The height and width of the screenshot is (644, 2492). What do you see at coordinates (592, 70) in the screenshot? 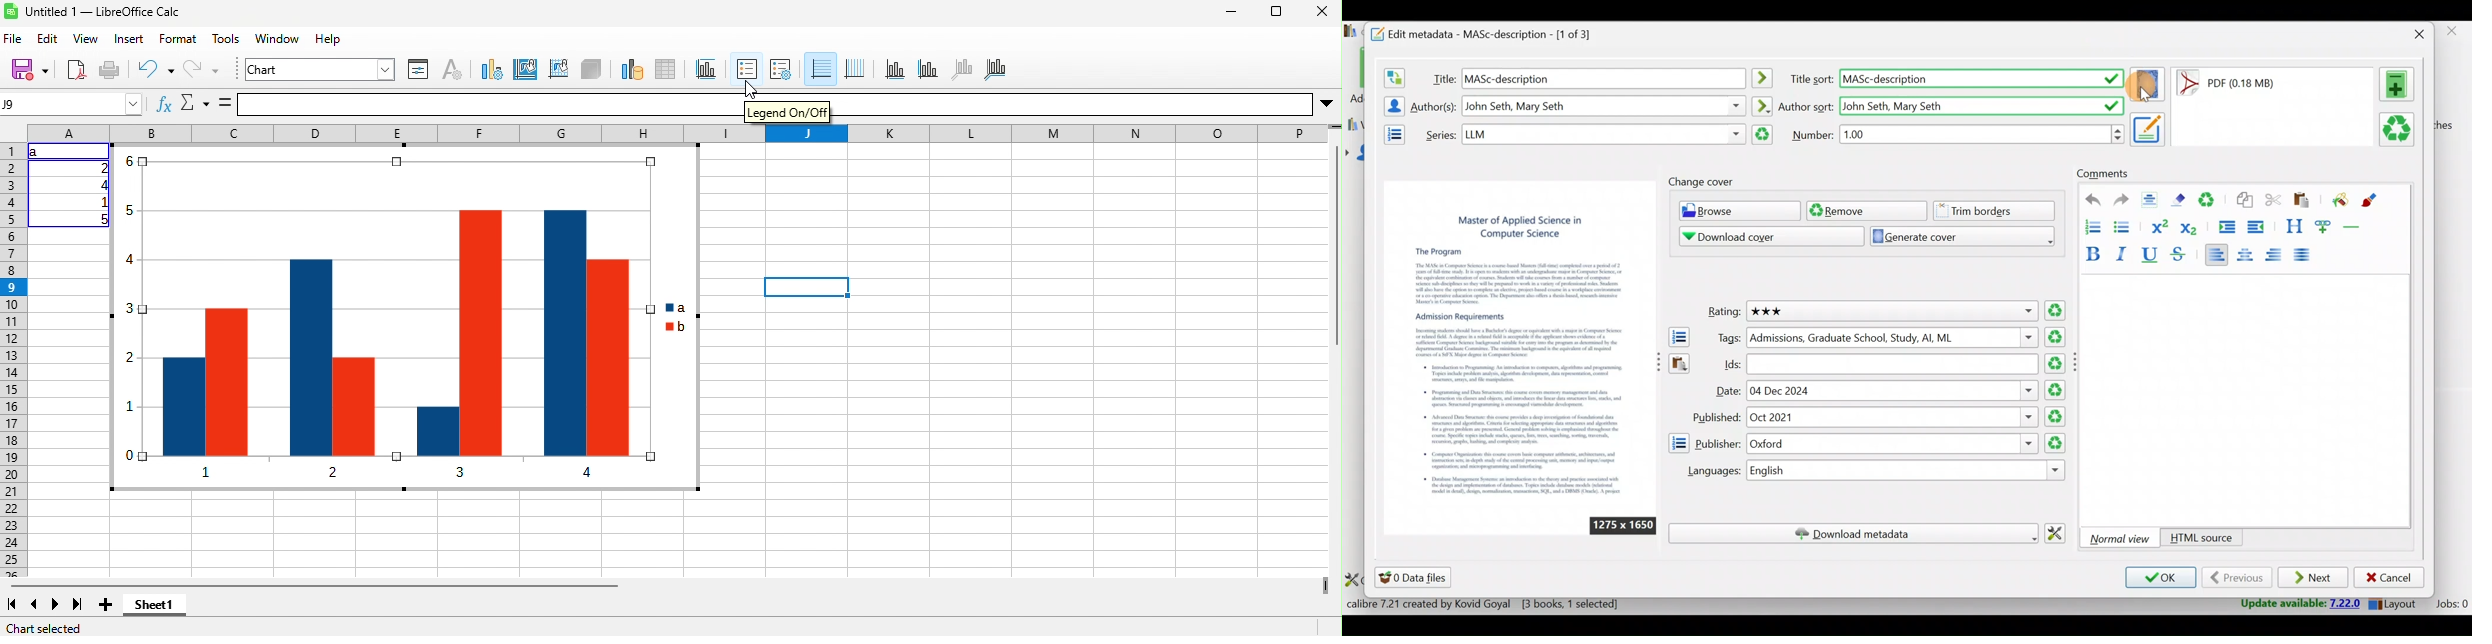
I see `3d view` at bounding box center [592, 70].